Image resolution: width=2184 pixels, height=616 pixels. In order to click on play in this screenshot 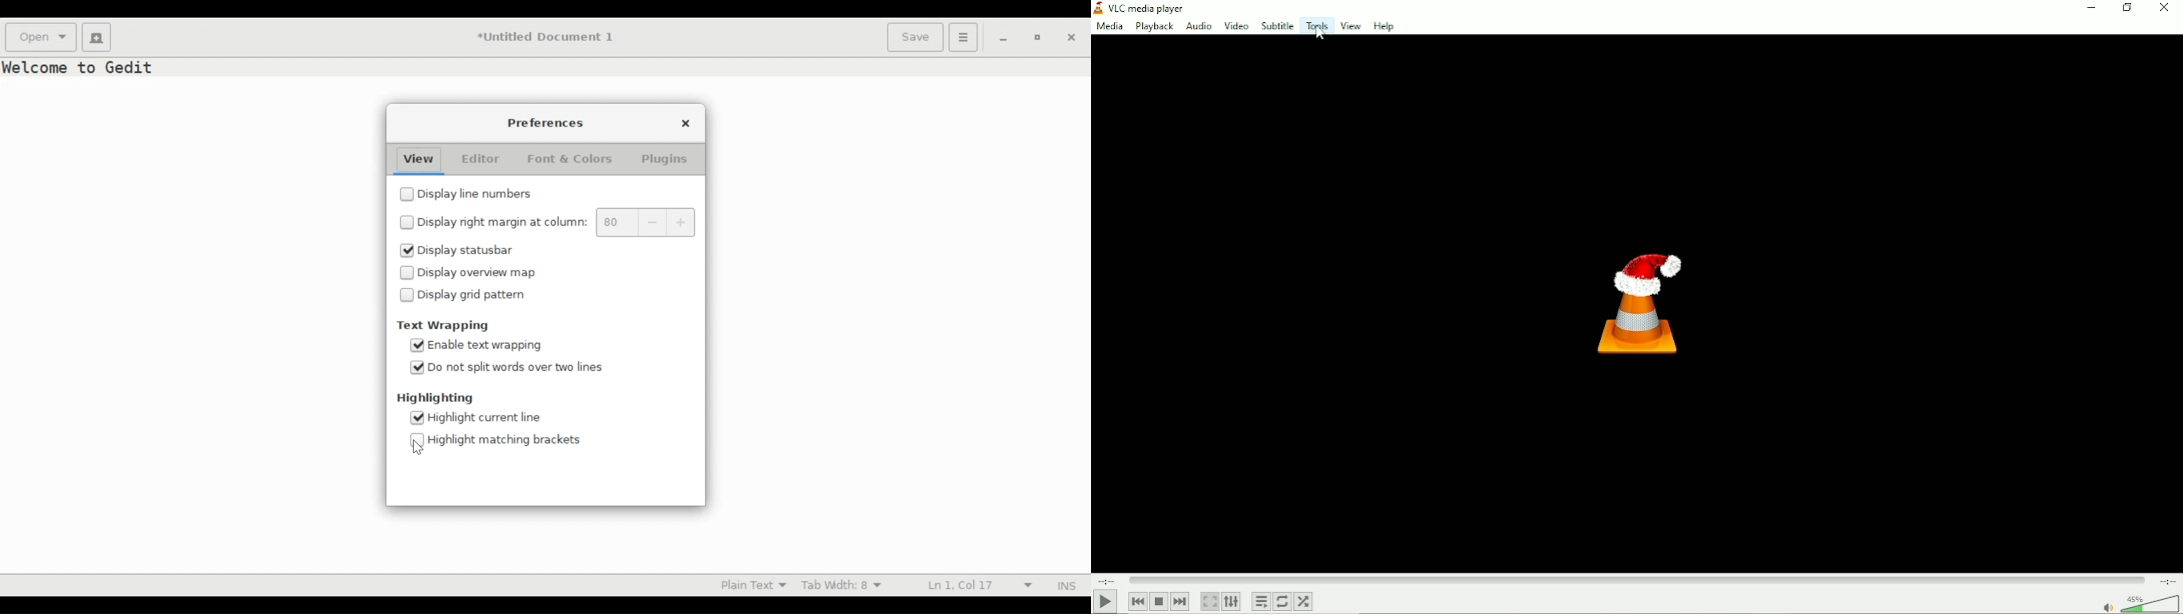, I will do `click(1105, 601)`.